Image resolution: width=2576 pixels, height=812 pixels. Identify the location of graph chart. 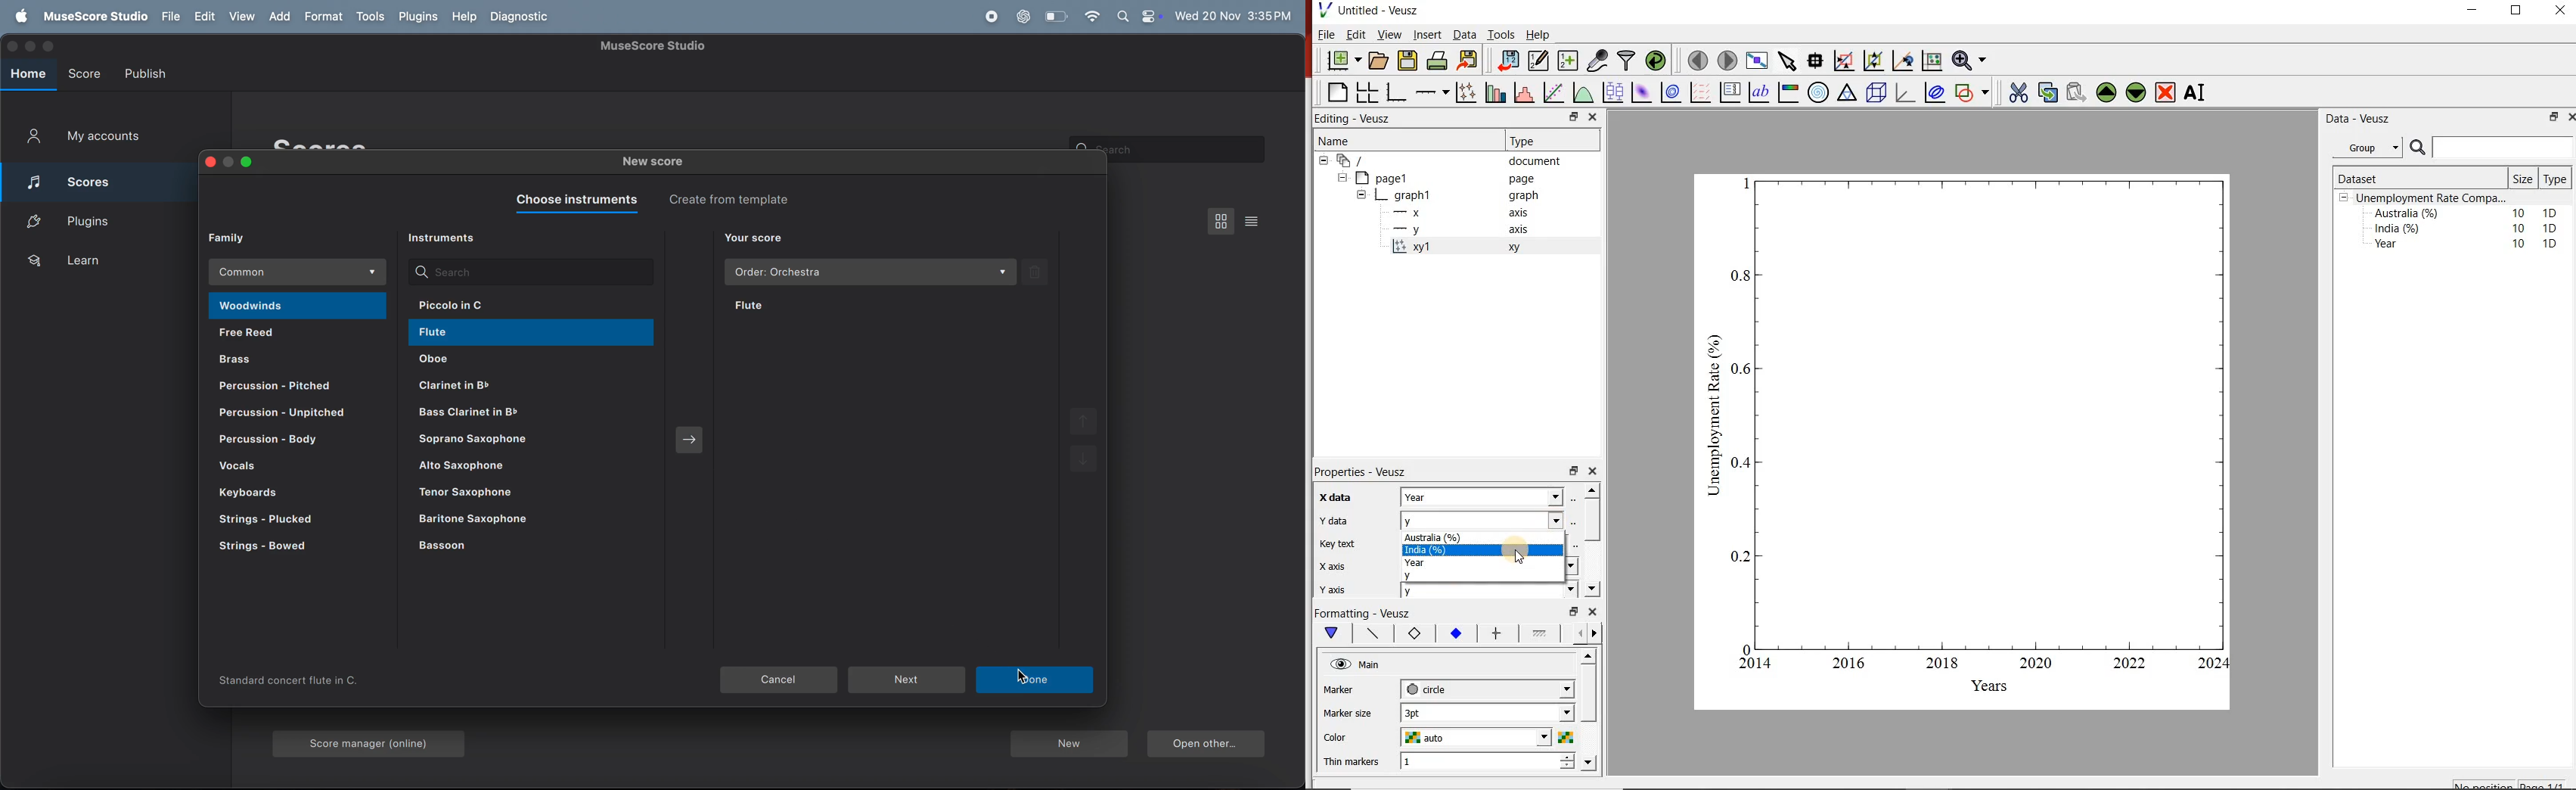
(1963, 442).